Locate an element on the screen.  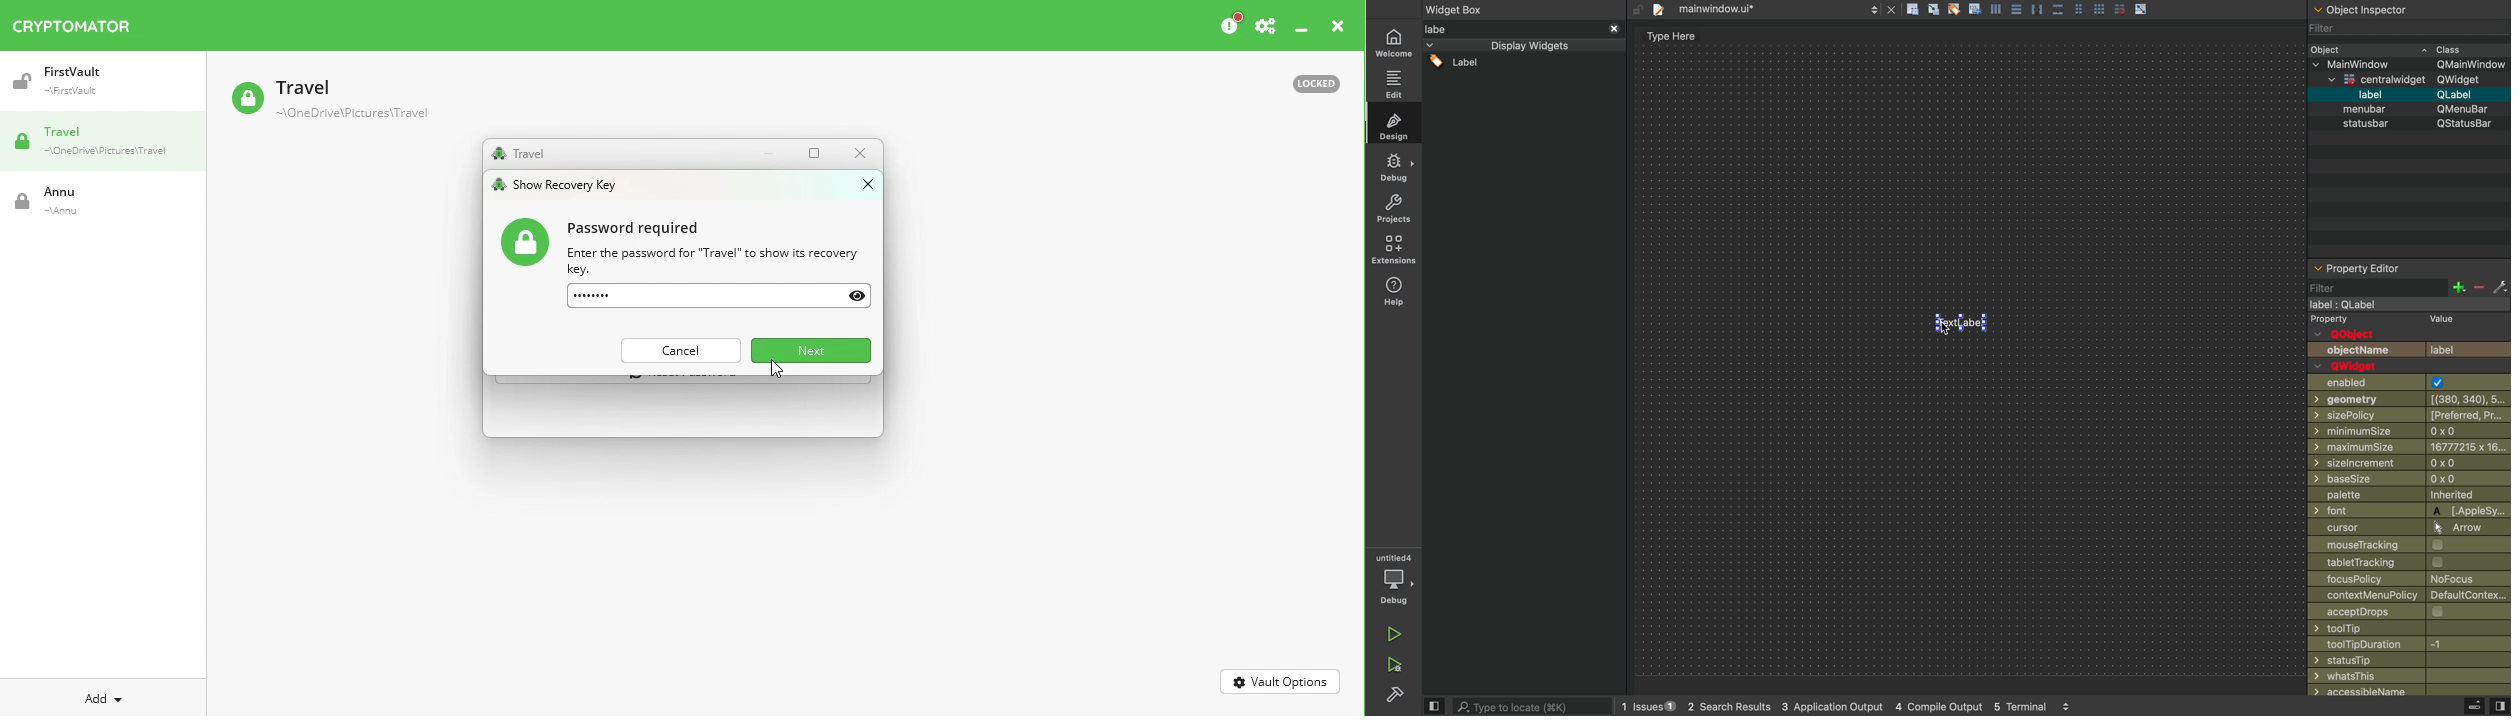
objects is located at coordinates (2410, 343).